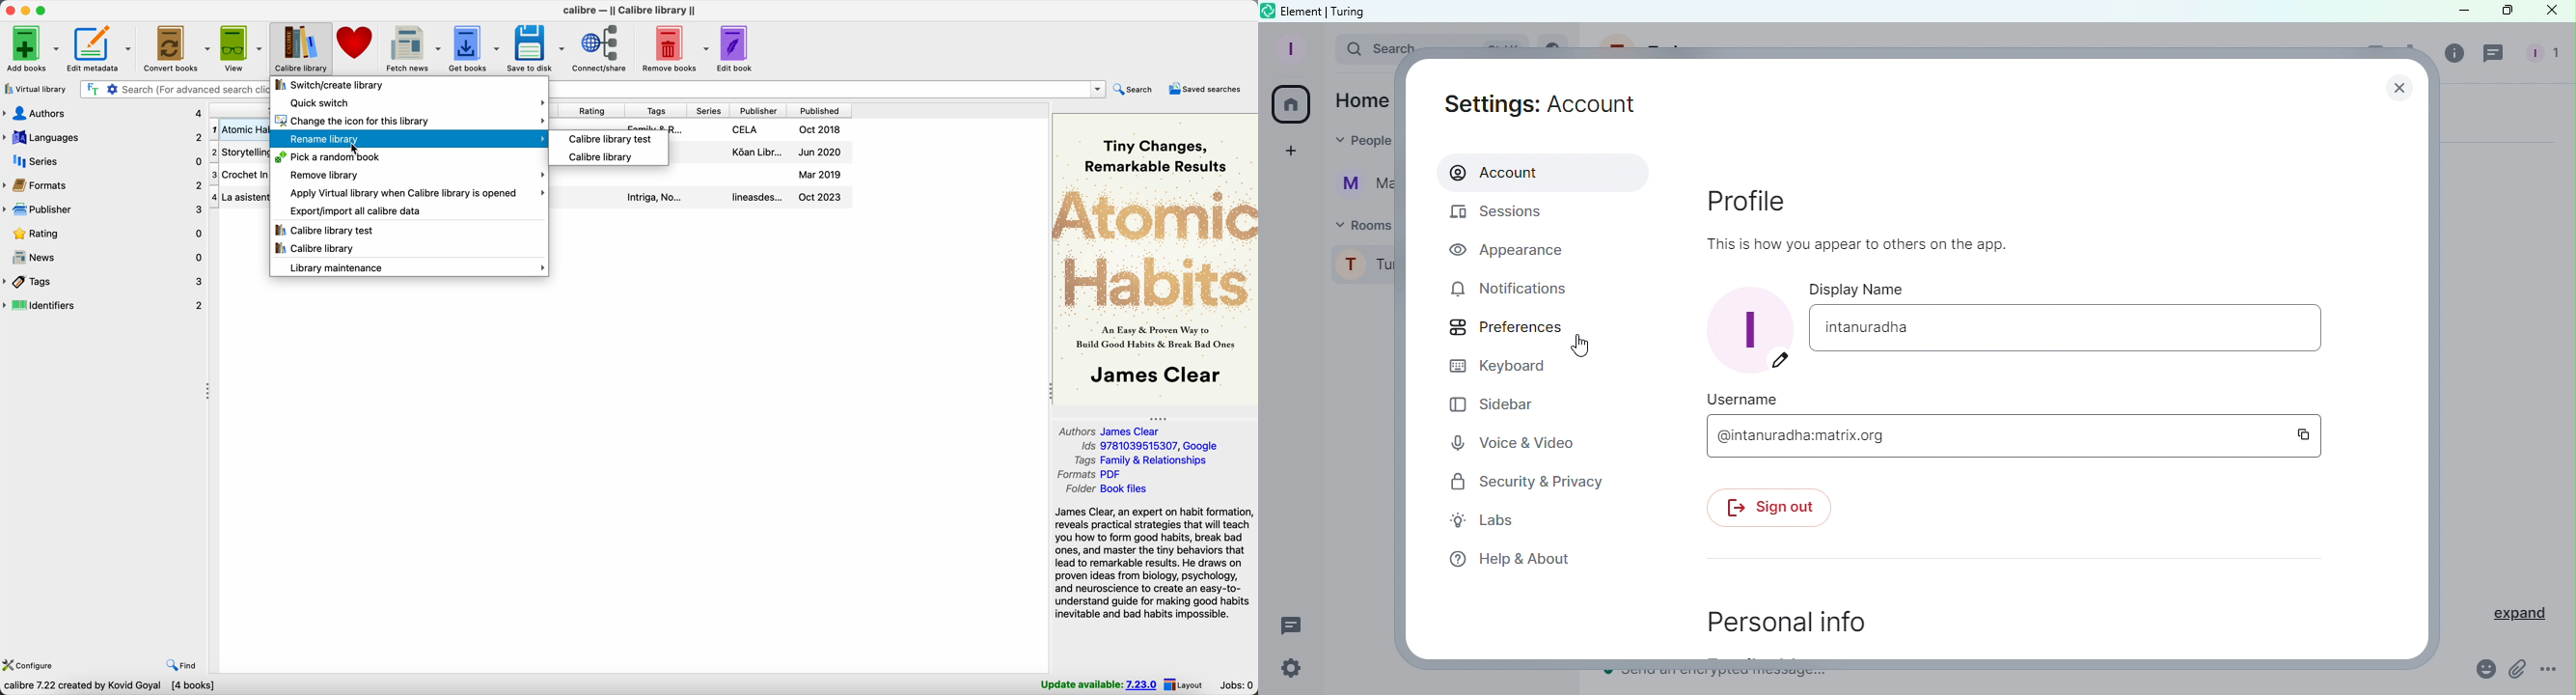 This screenshot has height=700, width=2576. What do you see at coordinates (104, 161) in the screenshot?
I see `series` at bounding box center [104, 161].